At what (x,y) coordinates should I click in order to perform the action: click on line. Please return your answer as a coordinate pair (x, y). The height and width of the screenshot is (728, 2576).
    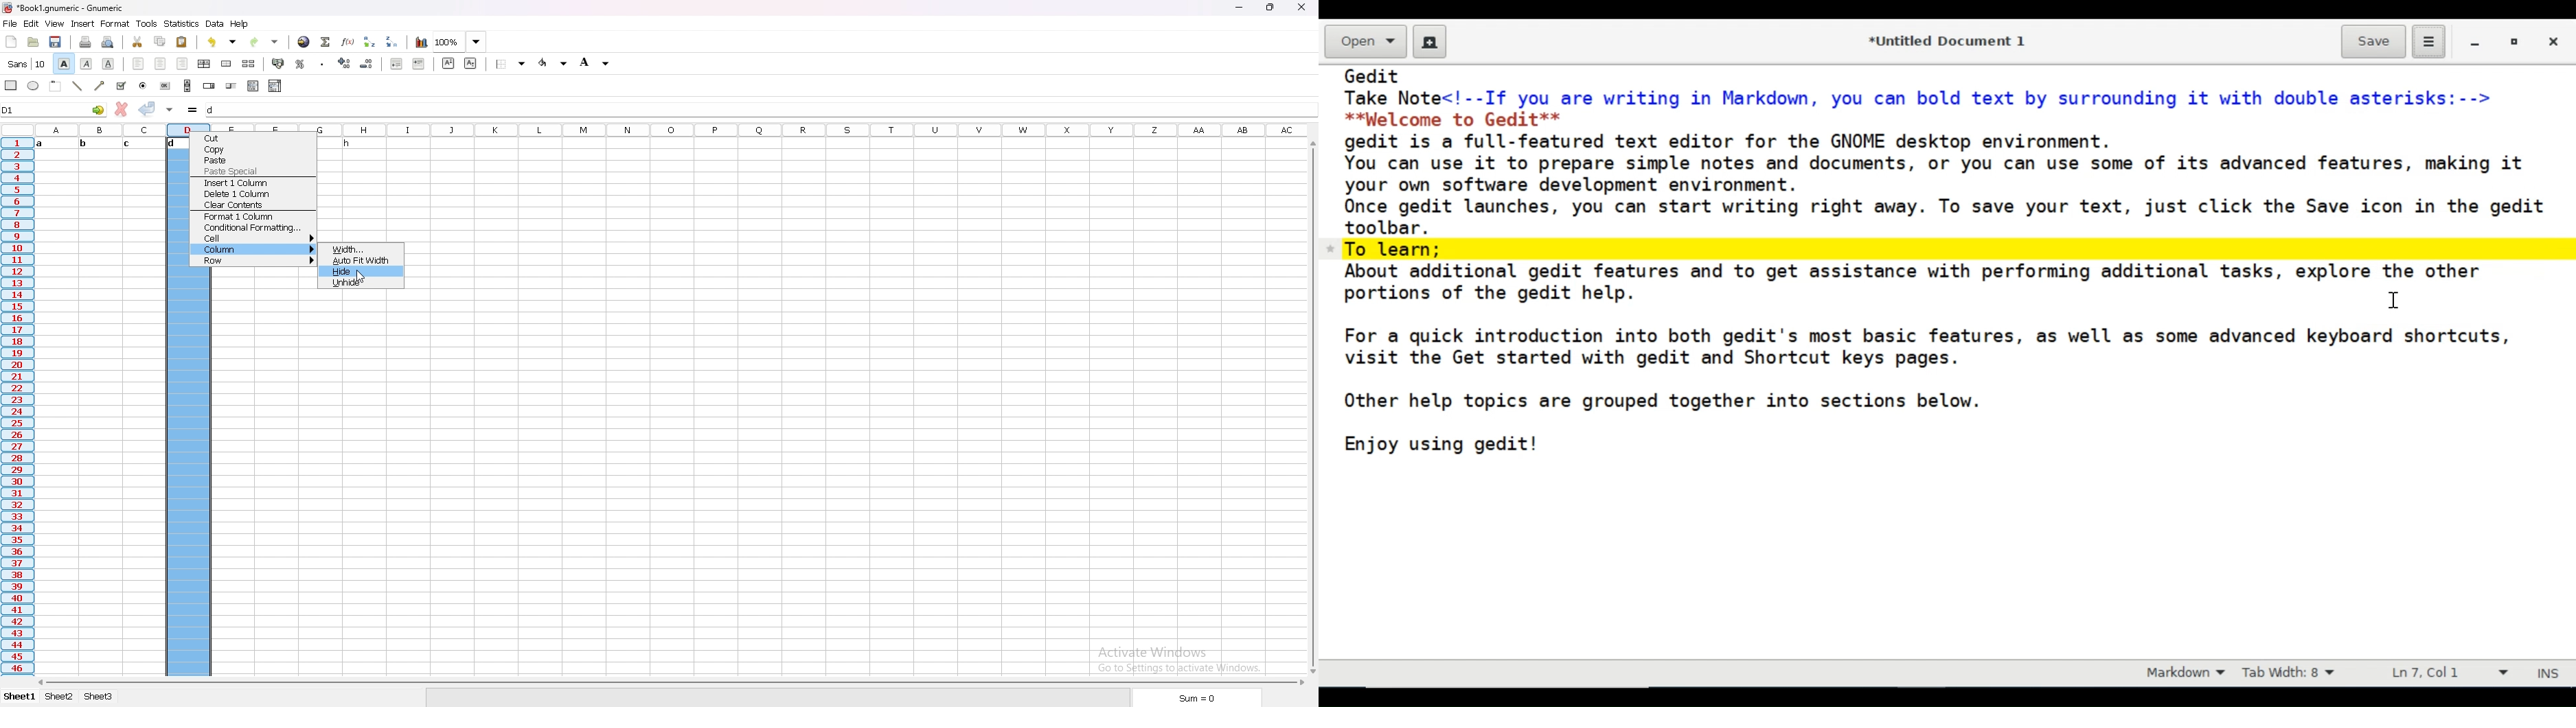
    Looking at the image, I should click on (78, 86).